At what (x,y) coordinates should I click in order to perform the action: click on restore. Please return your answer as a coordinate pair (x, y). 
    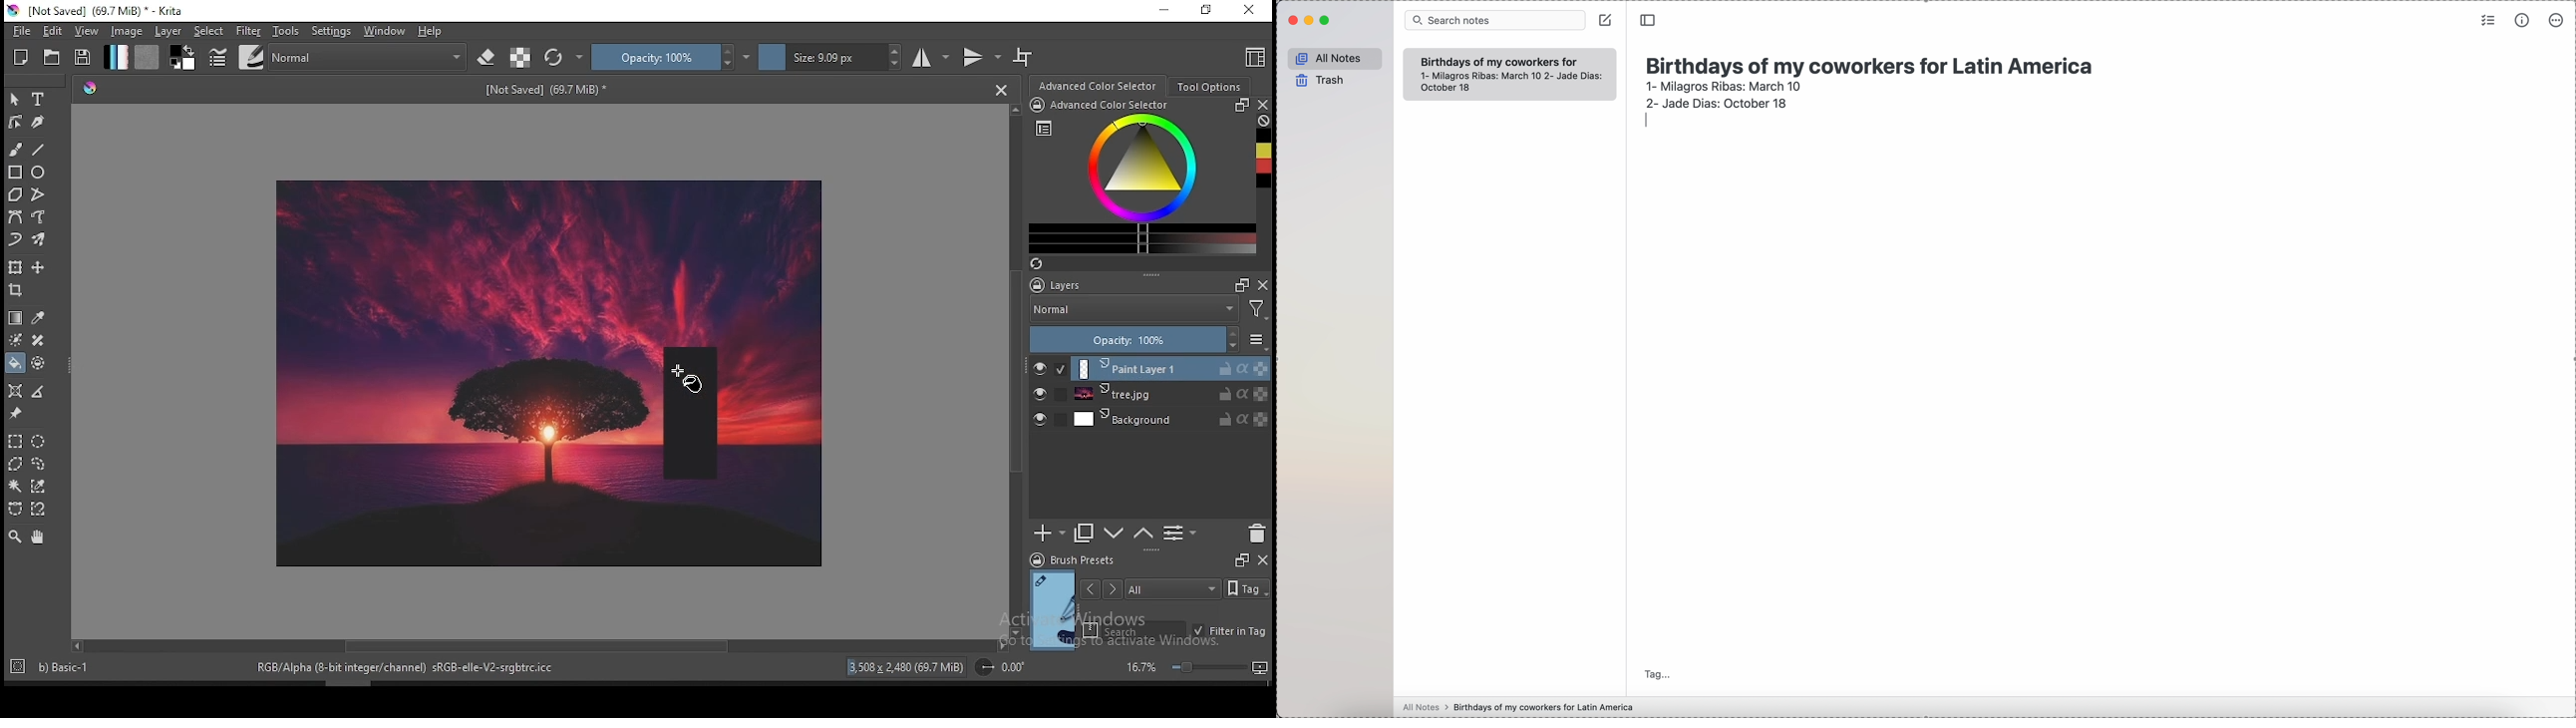
    Looking at the image, I should click on (1205, 11).